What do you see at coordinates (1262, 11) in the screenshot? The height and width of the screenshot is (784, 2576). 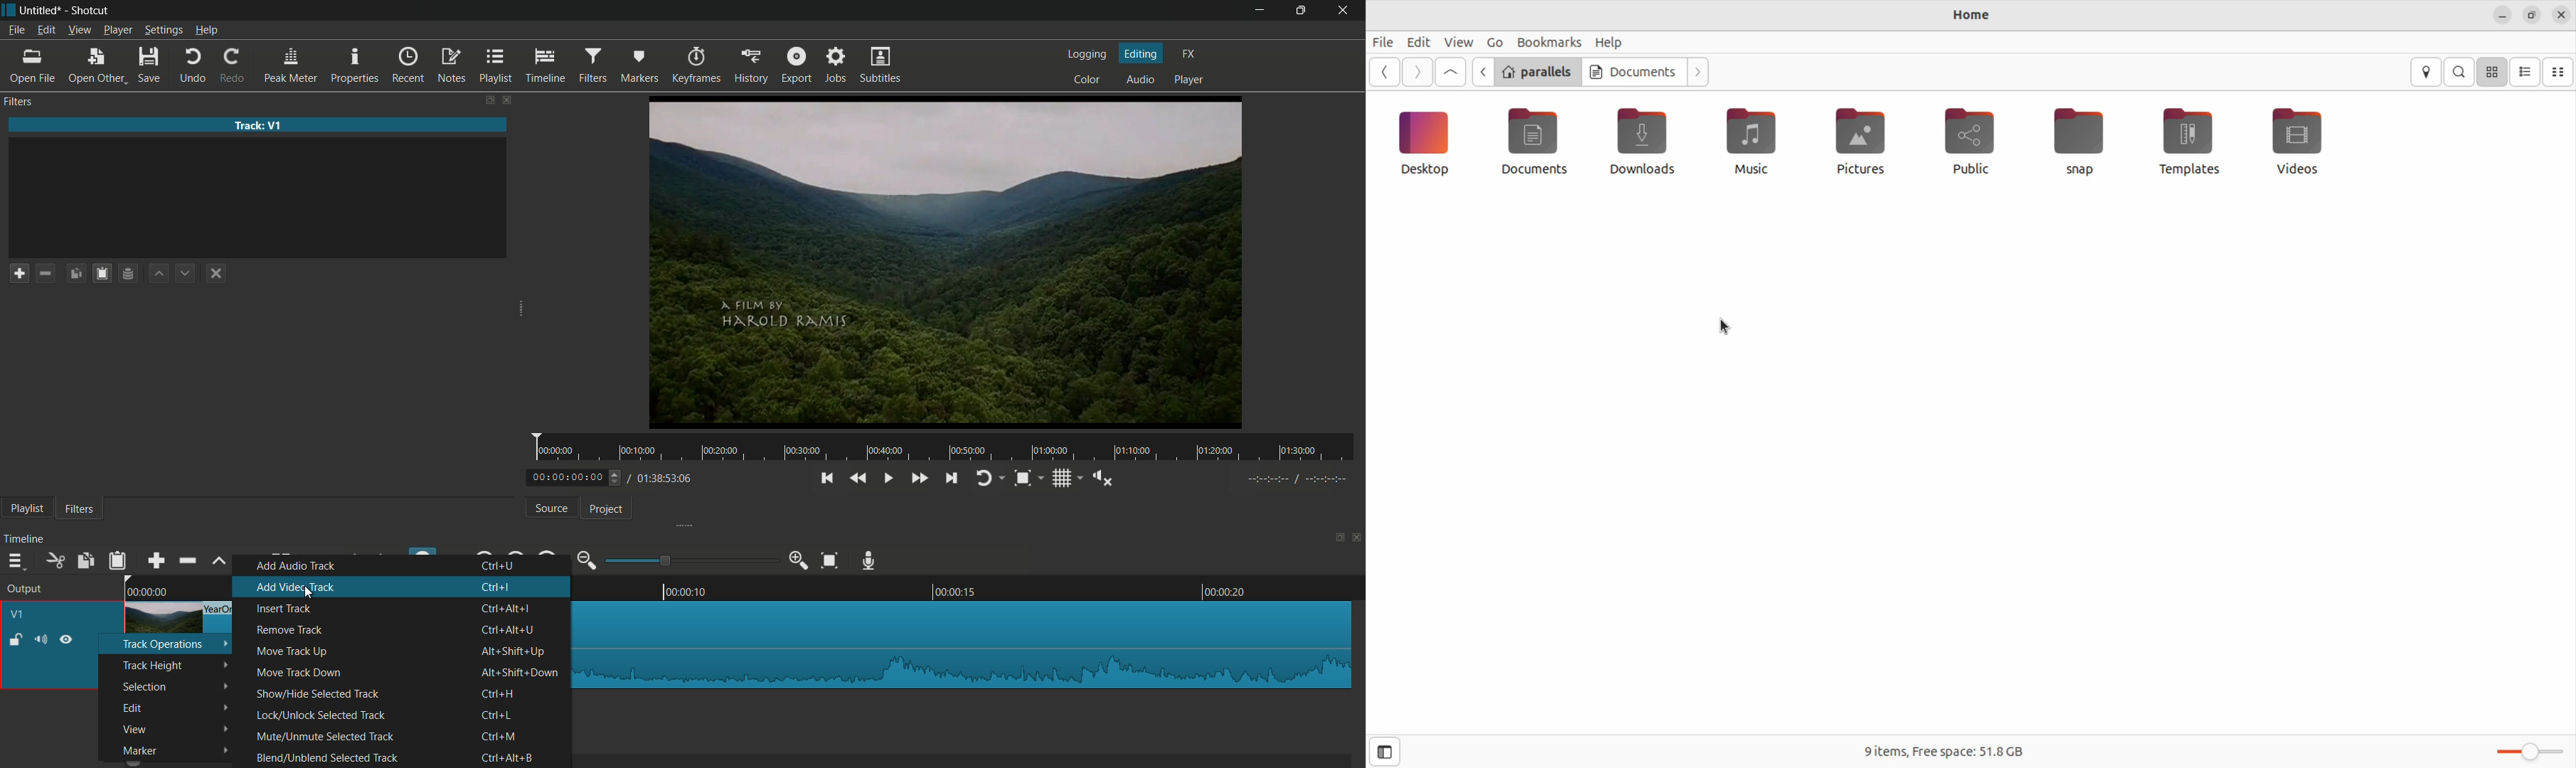 I see `minimize` at bounding box center [1262, 11].